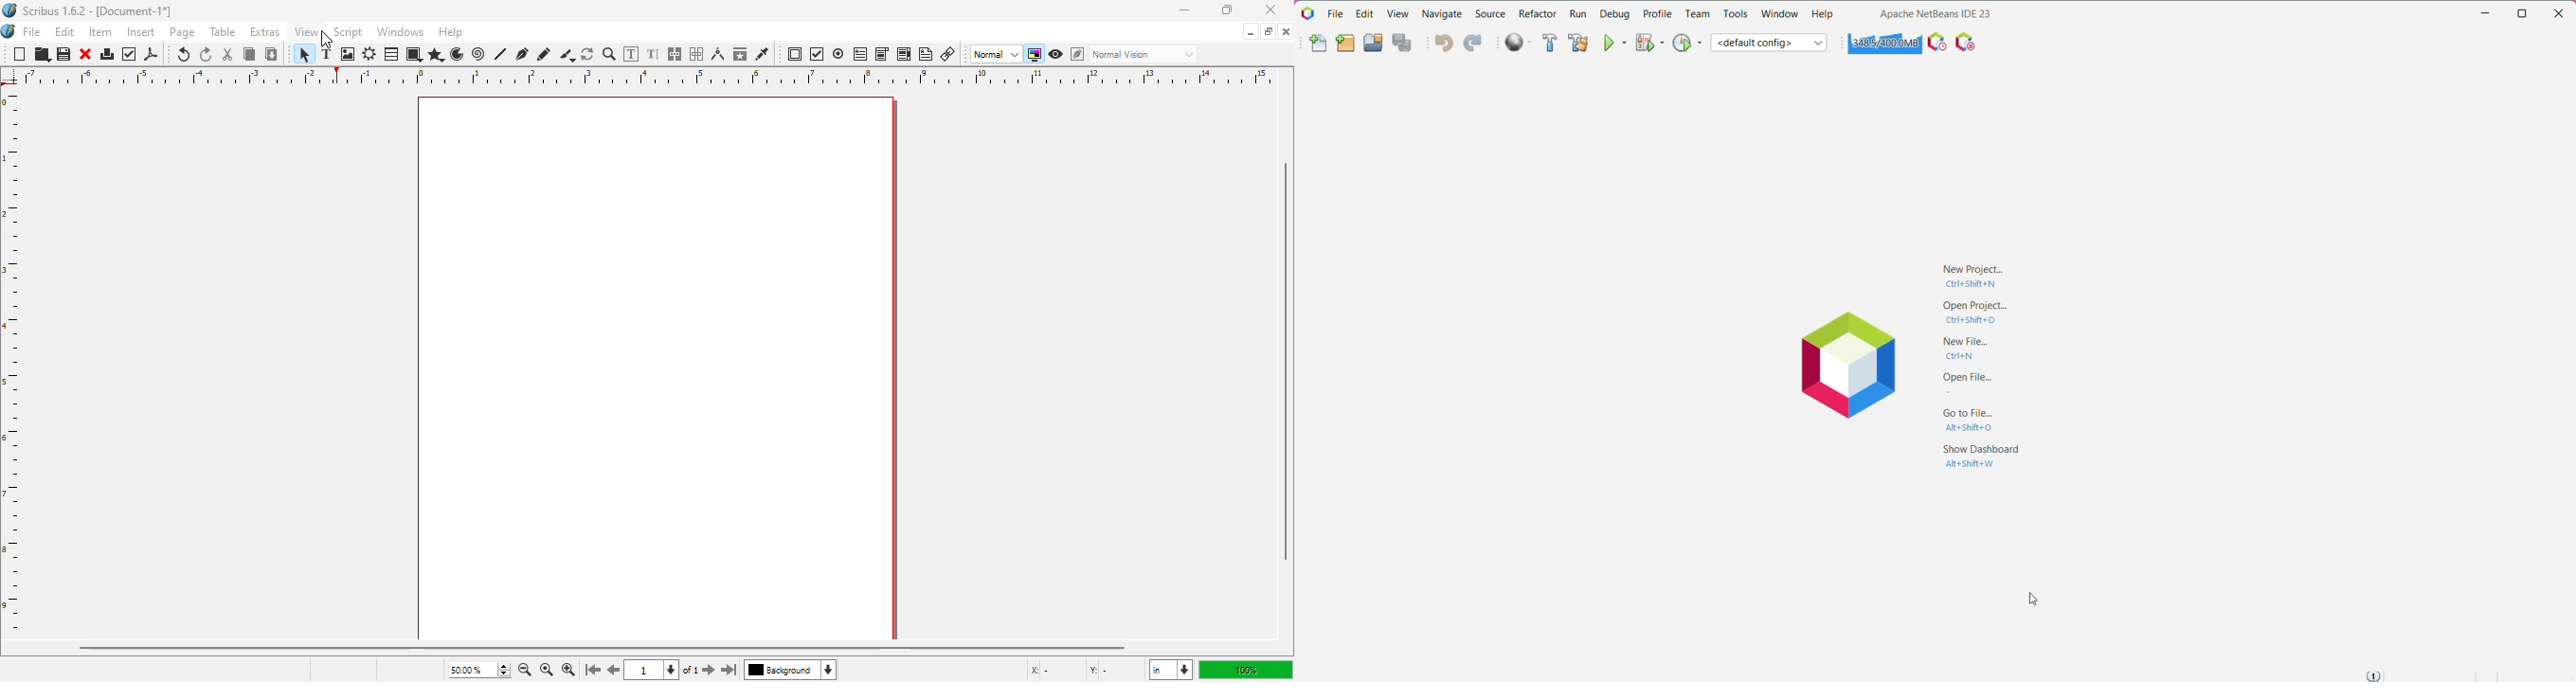 Image resolution: width=2576 pixels, height=700 pixels. What do you see at coordinates (478, 54) in the screenshot?
I see `spiral` at bounding box center [478, 54].